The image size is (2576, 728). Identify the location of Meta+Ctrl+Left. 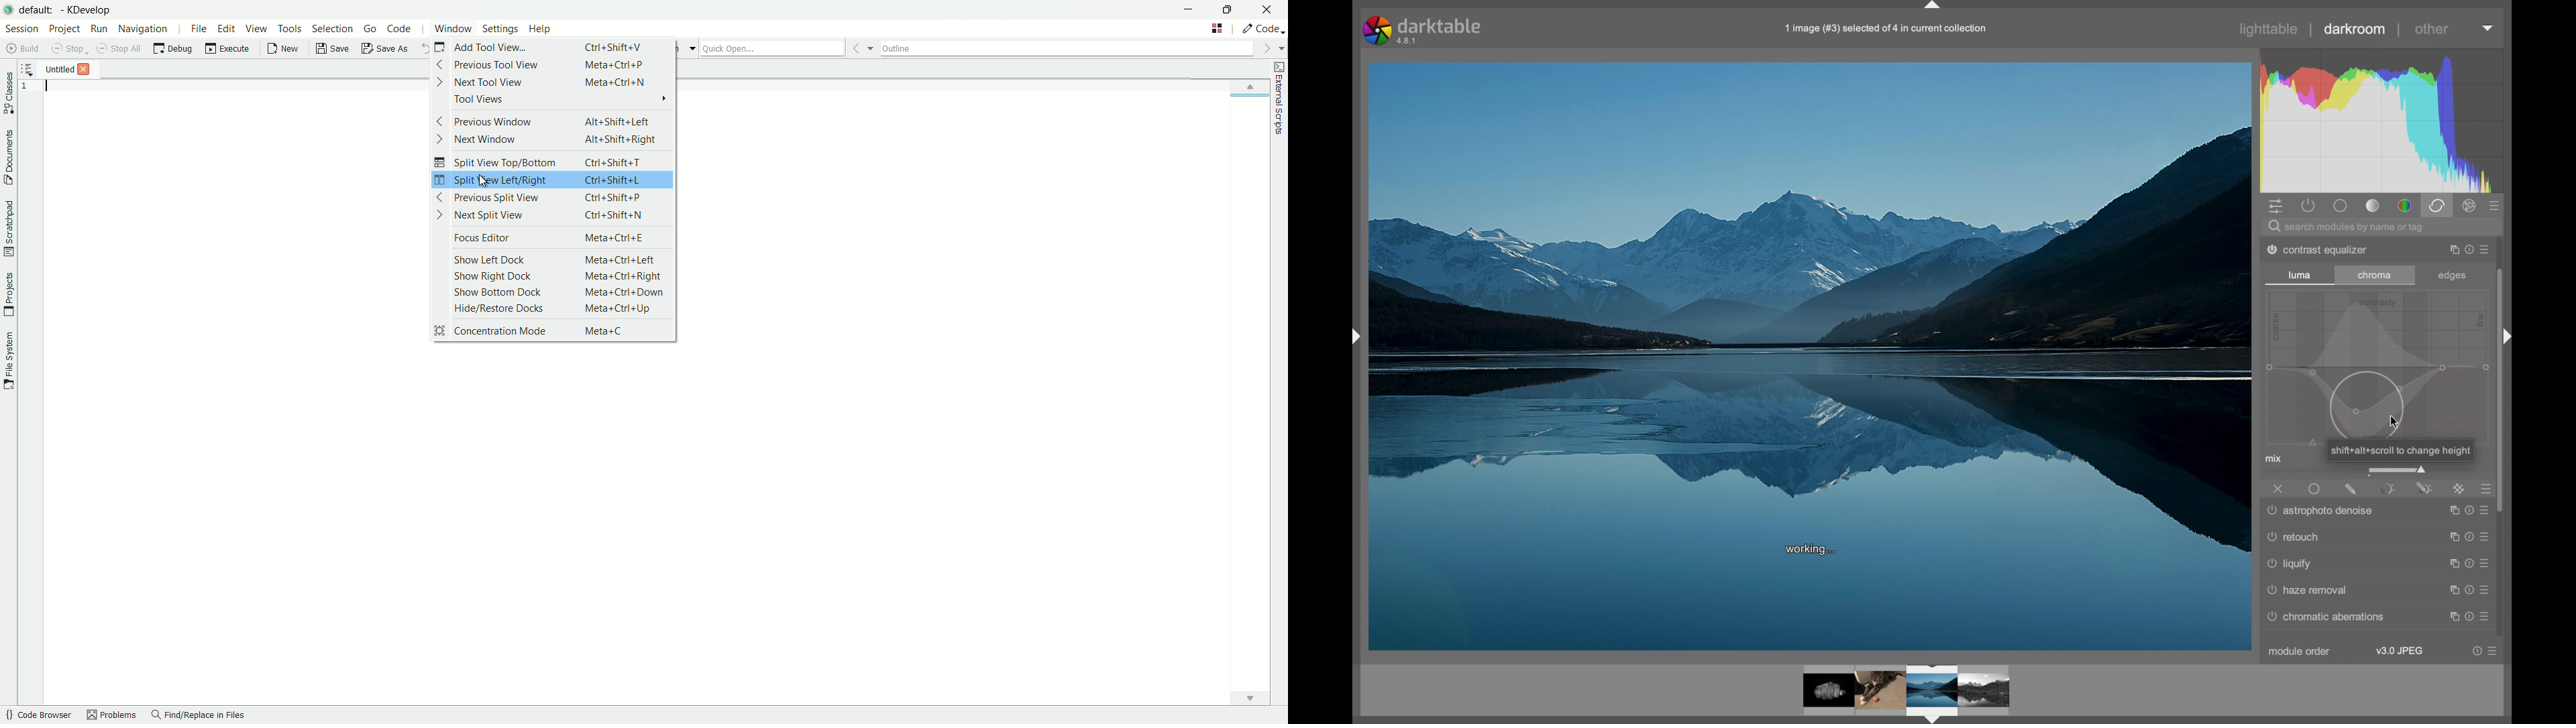
(619, 257).